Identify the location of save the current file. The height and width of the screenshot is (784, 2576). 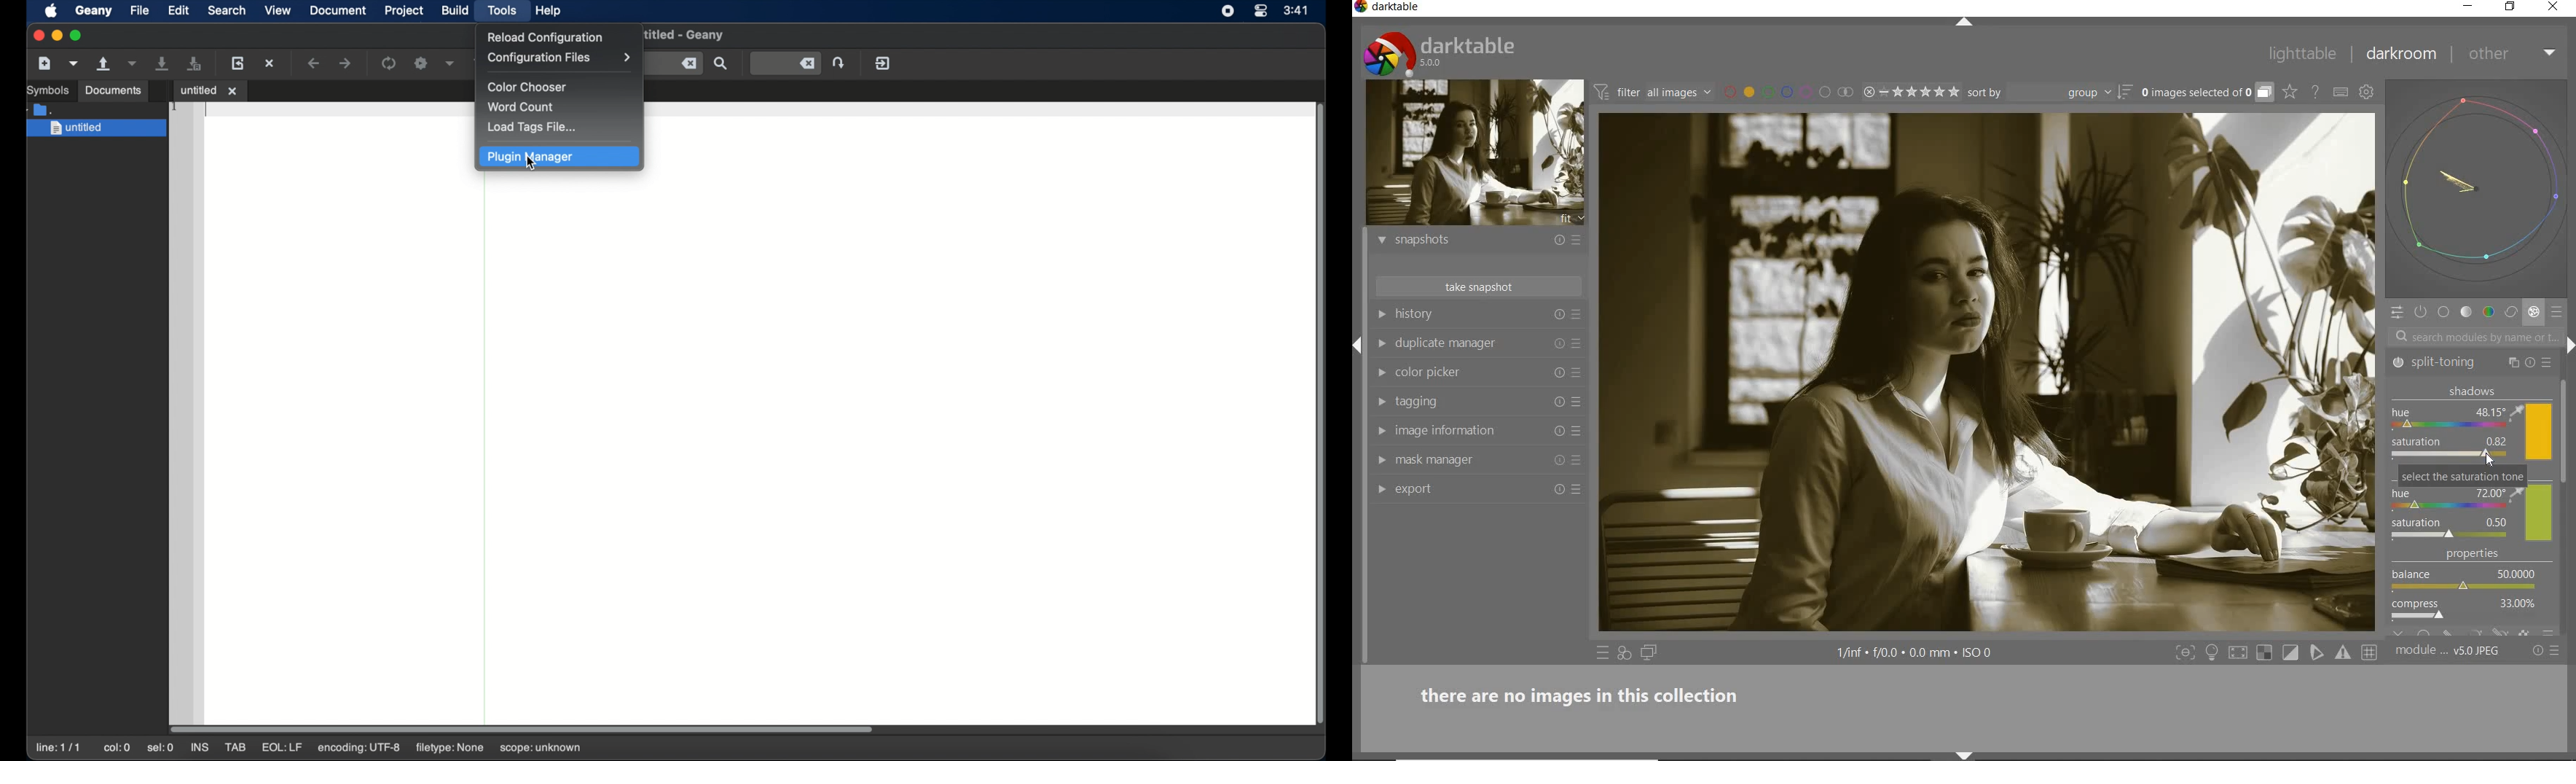
(163, 64).